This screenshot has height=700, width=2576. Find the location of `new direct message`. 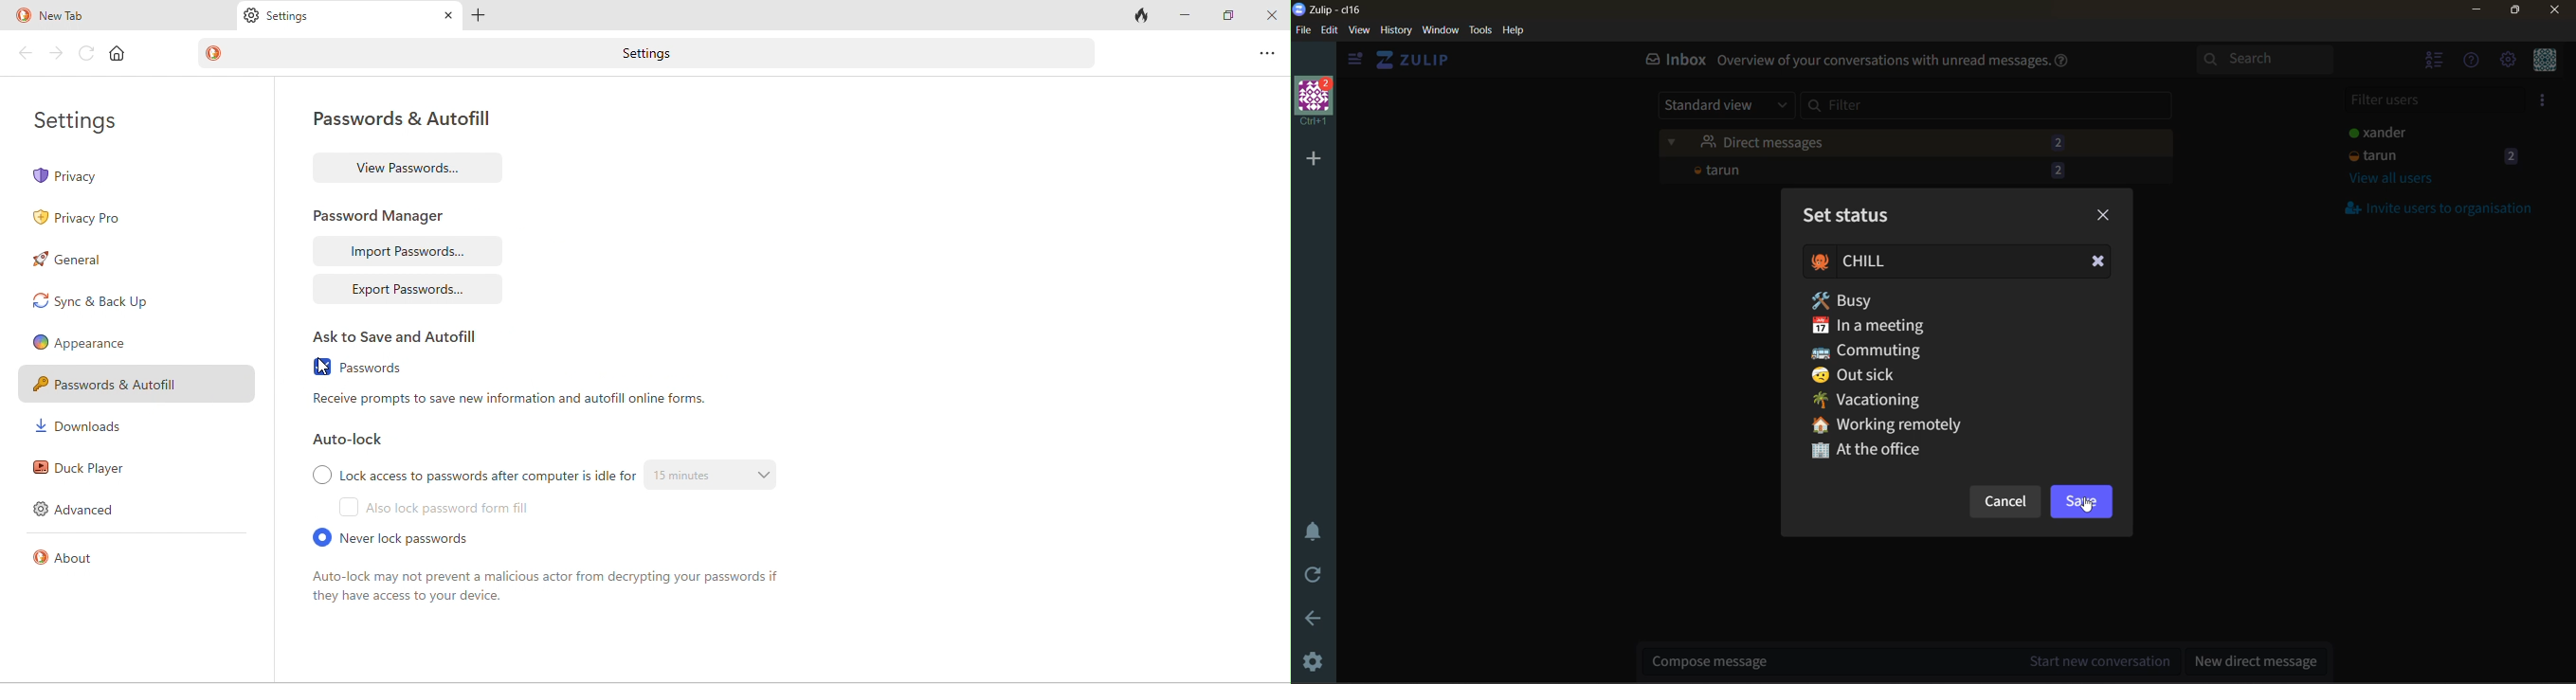

new direct message is located at coordinates (2257, 660).